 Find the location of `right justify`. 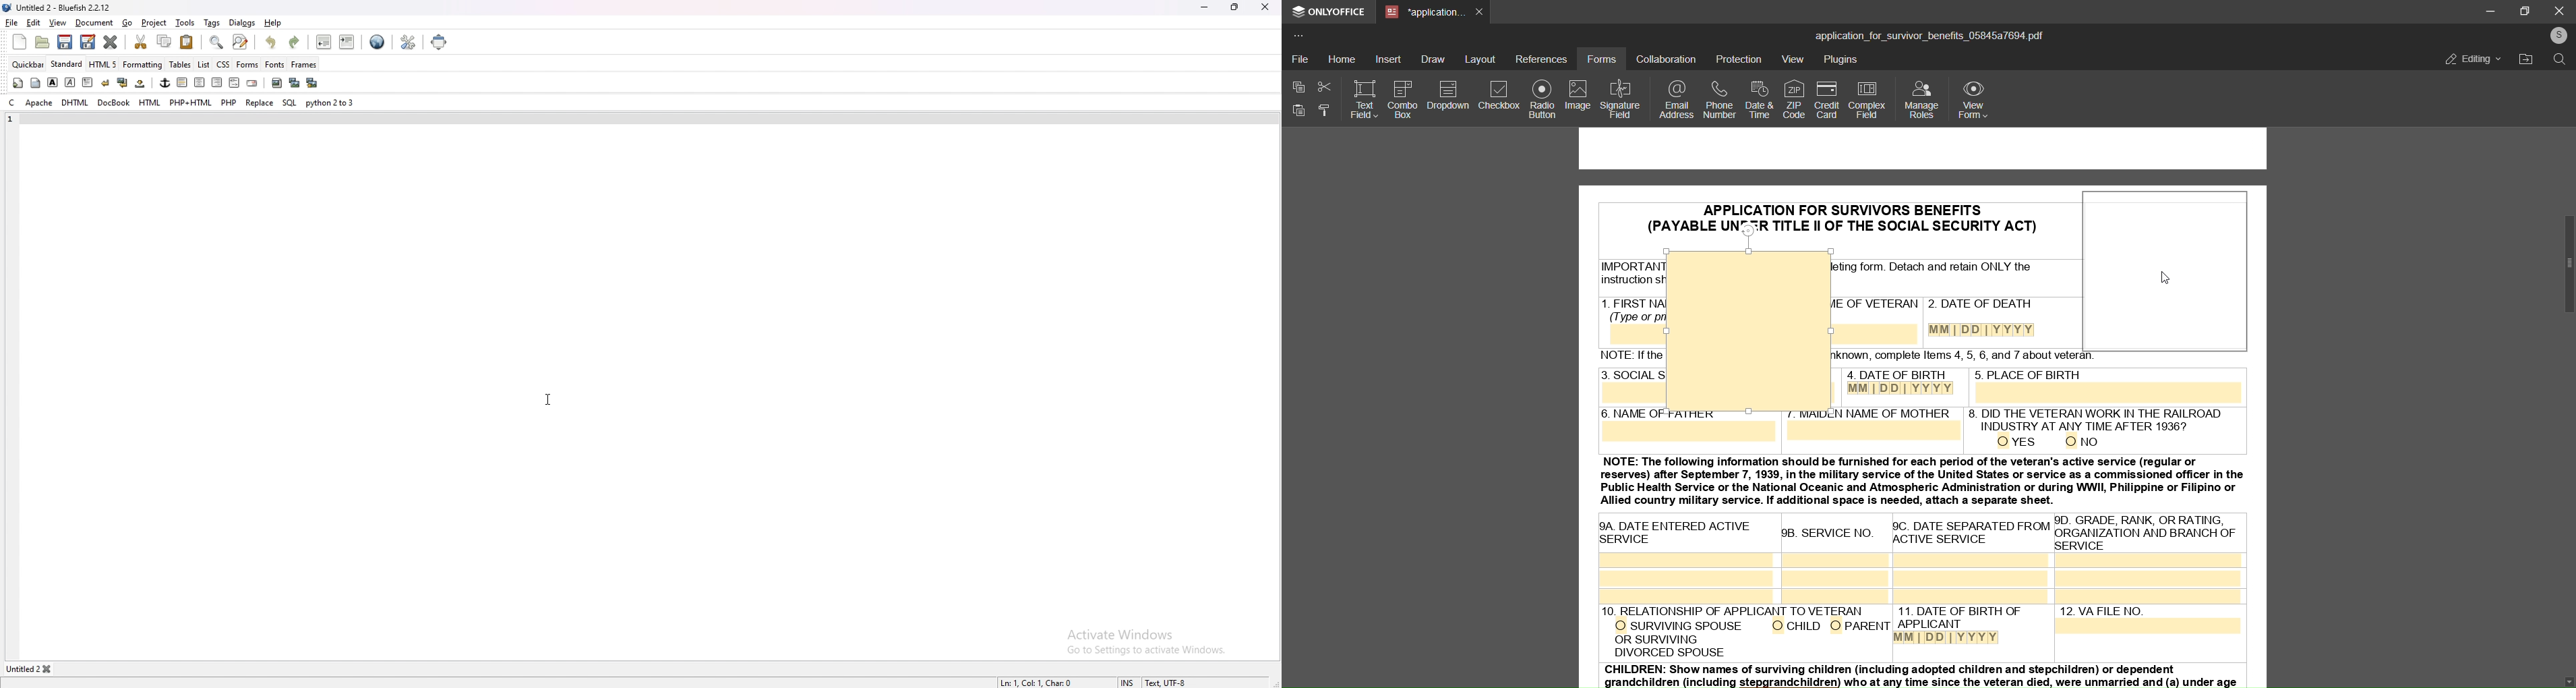

right justify is located at coordinates (218, 83).